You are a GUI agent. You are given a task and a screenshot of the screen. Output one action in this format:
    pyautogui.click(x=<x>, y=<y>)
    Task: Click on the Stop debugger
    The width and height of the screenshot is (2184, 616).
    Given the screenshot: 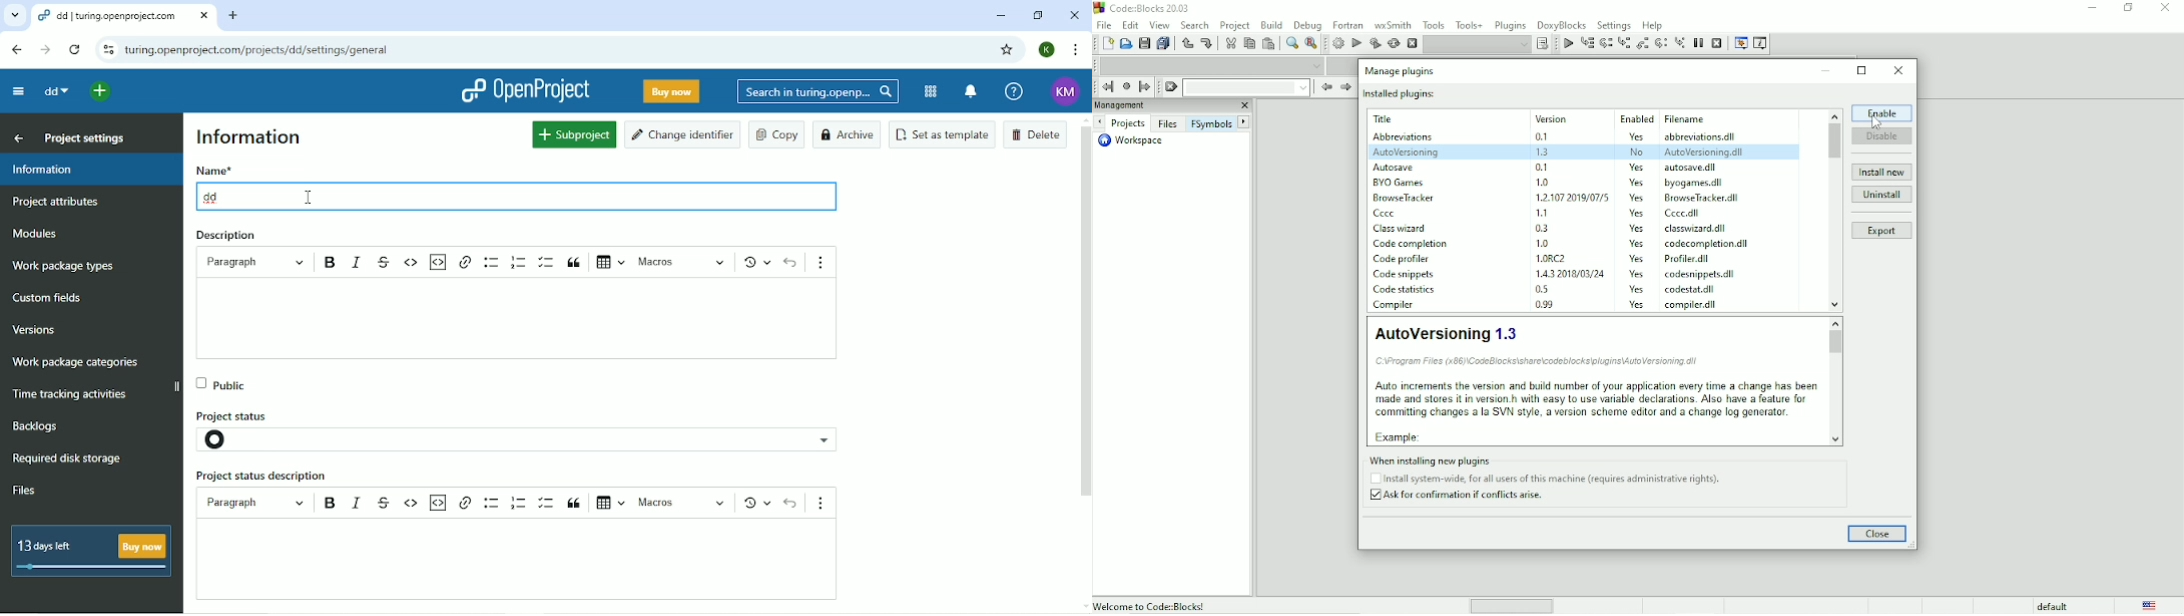 What is the action you would take?
    pyautogui.click(x=1717, y=42)
    